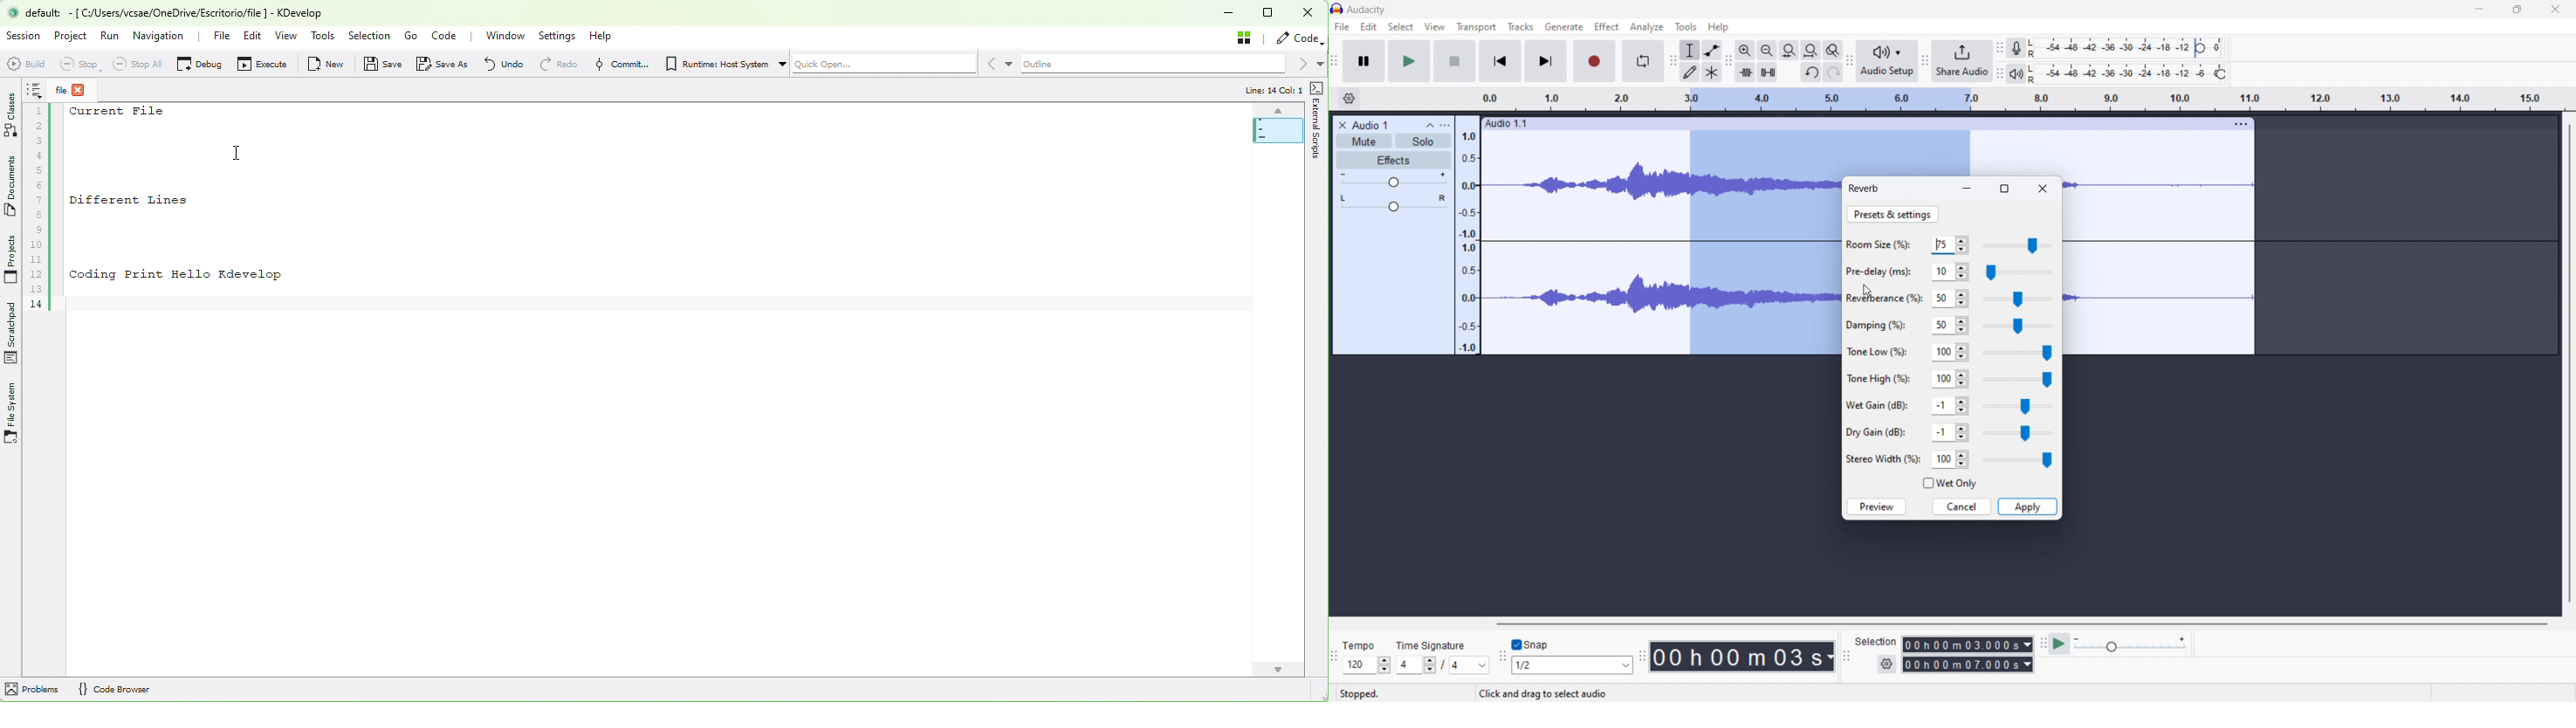 The height and width of the screenshot is (728, 2576). What do you see at coordinates (1744, 50) in the screenshot?
I see `zoom in` at bounding box center [1744, 50].